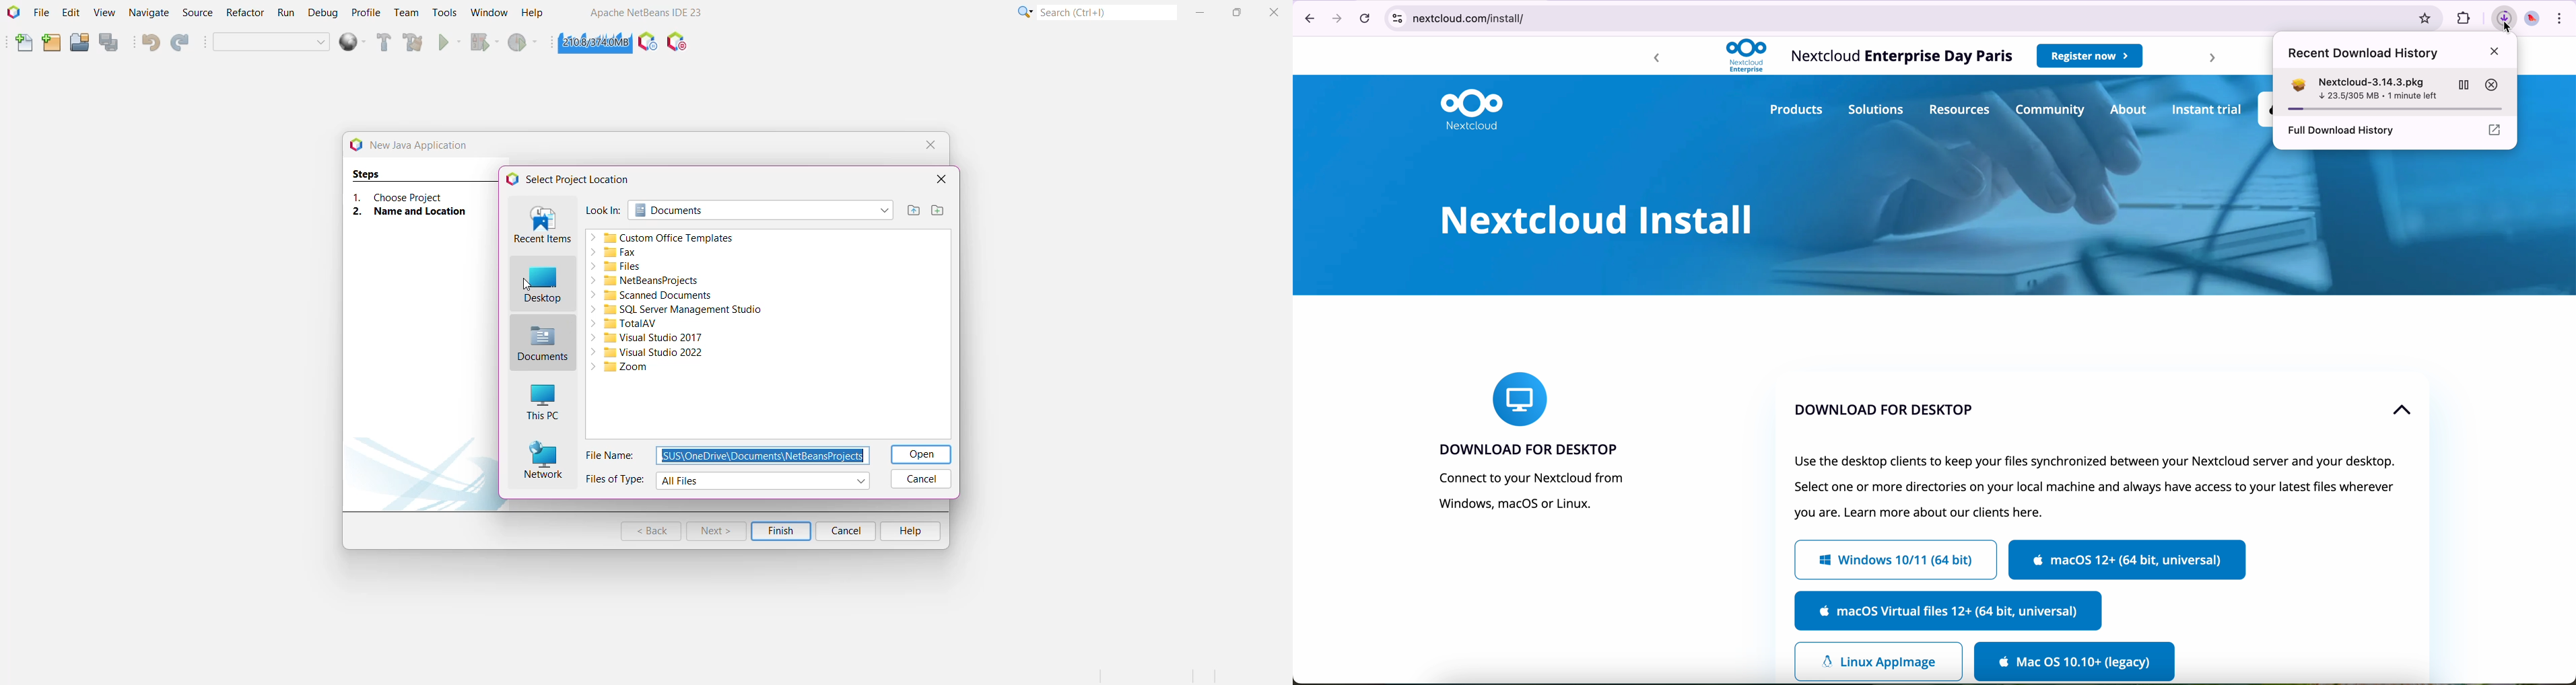 The image size is (2576, 700). Describe the element at coordinates (1337, 19) in the screenshot. I see `navigate foward` at that location.